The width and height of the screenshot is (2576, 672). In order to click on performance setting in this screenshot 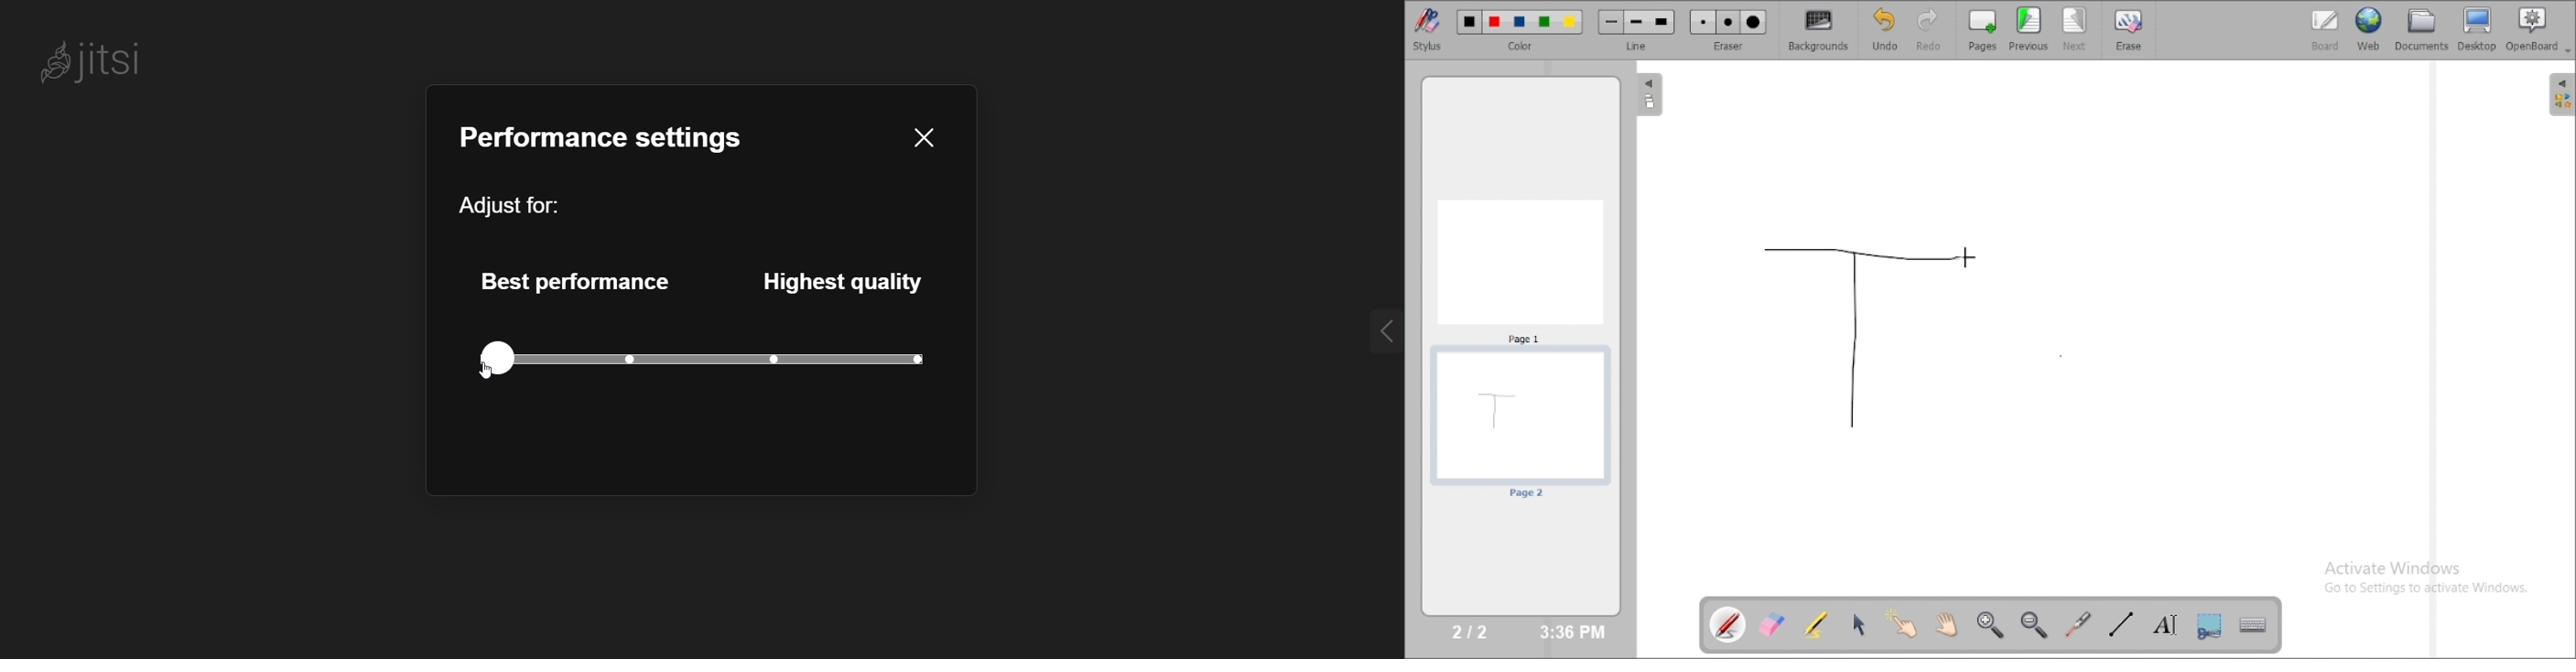, I will do `click(604, 136)`.